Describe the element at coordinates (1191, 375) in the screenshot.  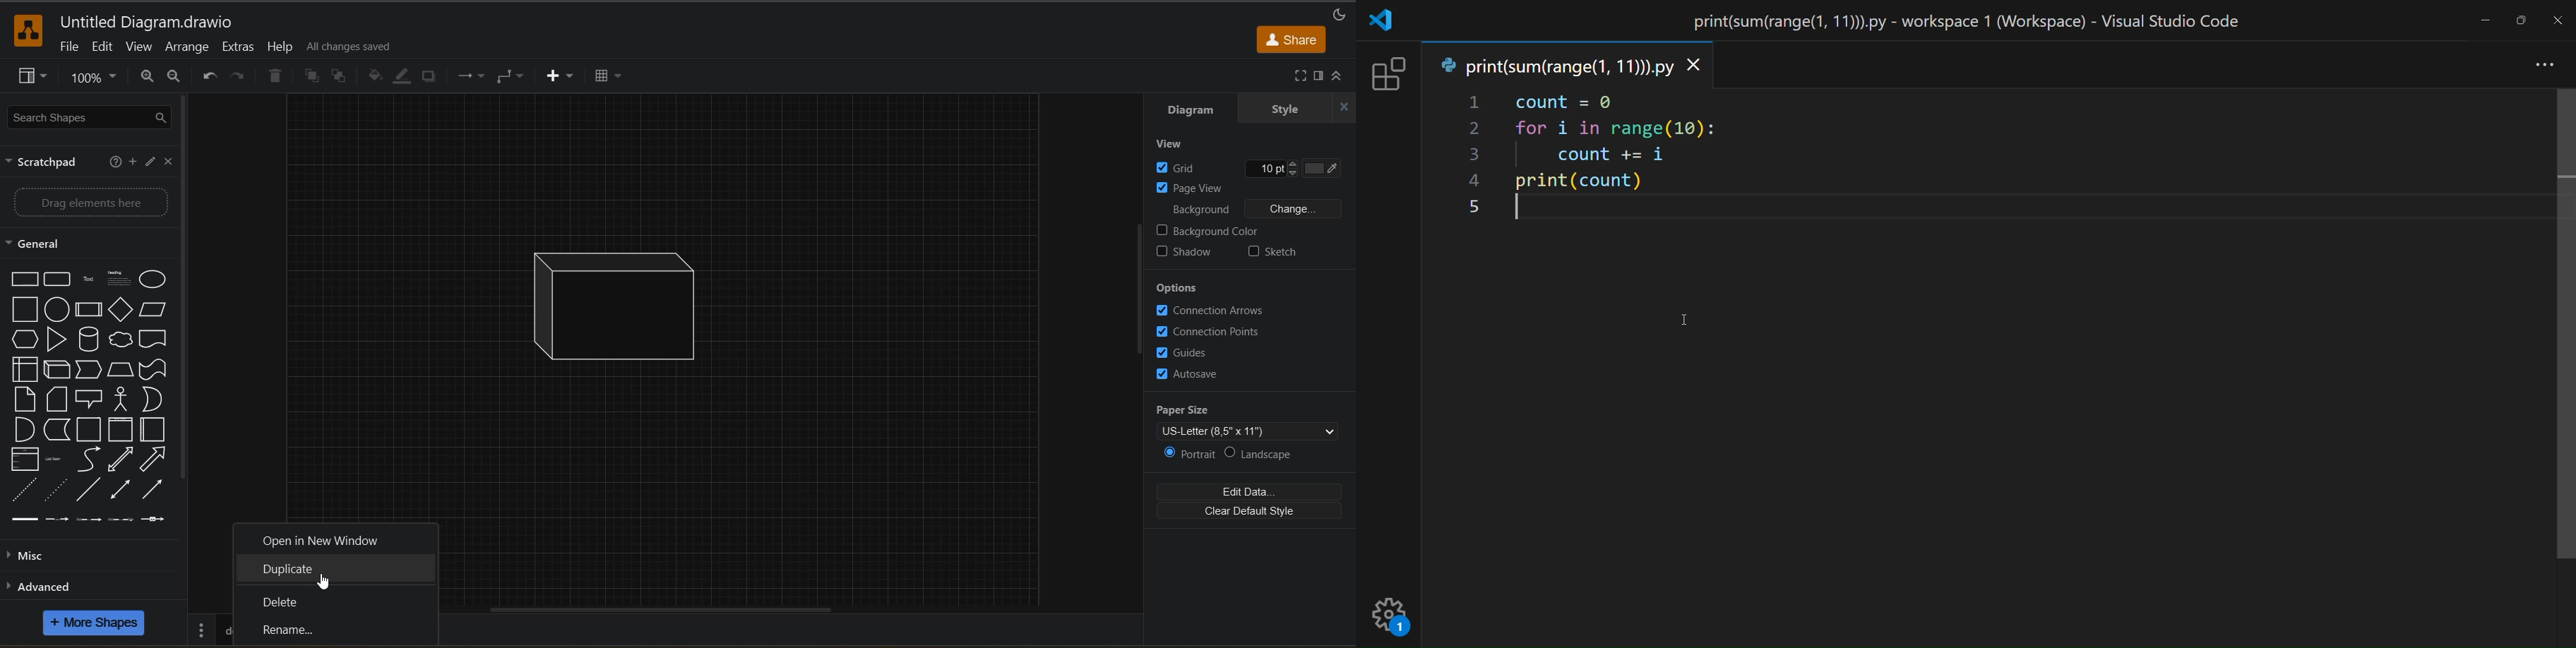
I see `autosave` at that location.